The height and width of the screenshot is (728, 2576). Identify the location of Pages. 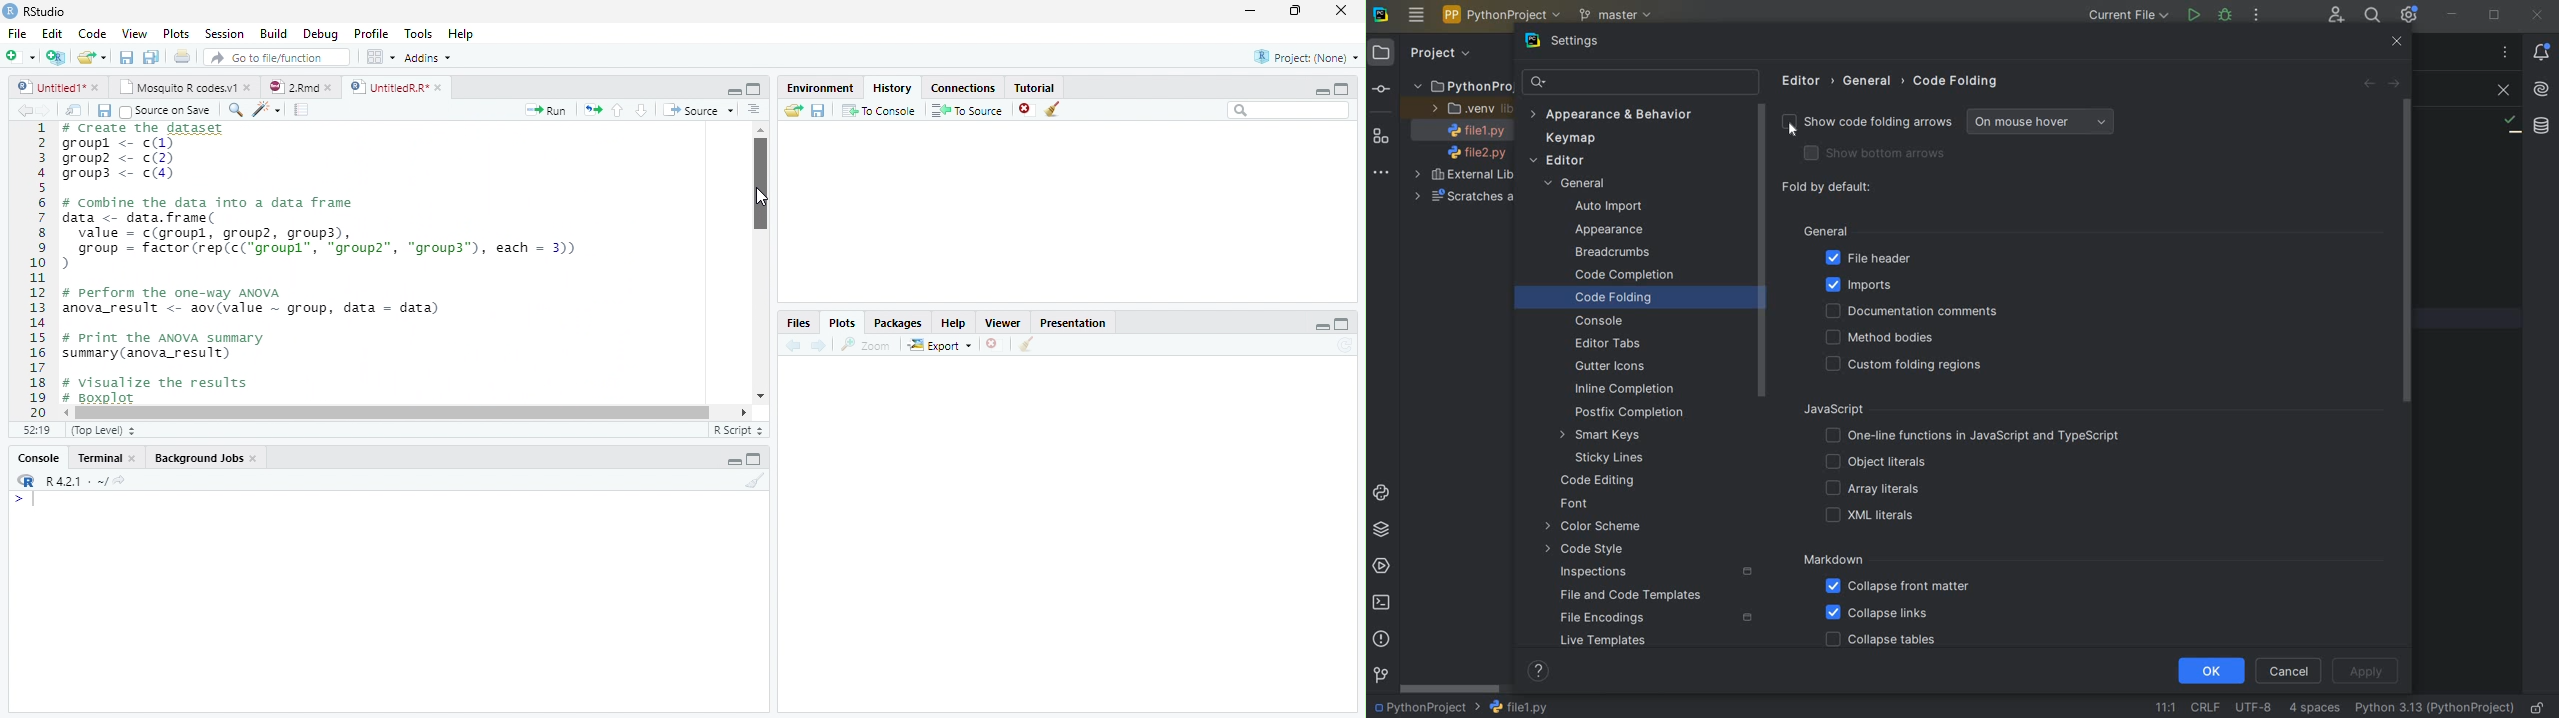
(301, 111).